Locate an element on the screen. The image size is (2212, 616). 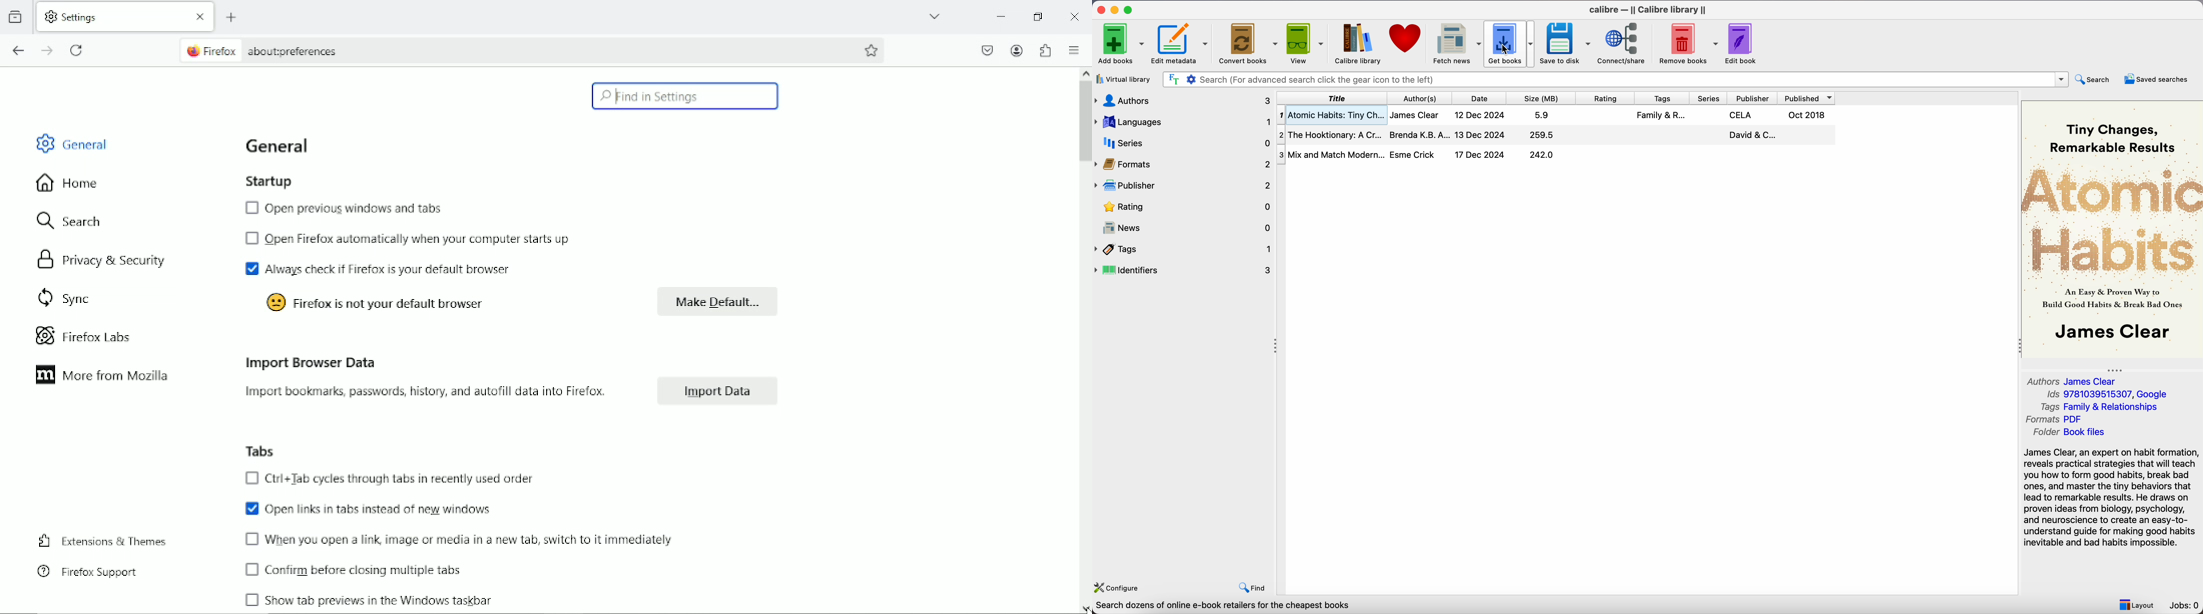
Privacy & security is located at coordinates (105, 263).